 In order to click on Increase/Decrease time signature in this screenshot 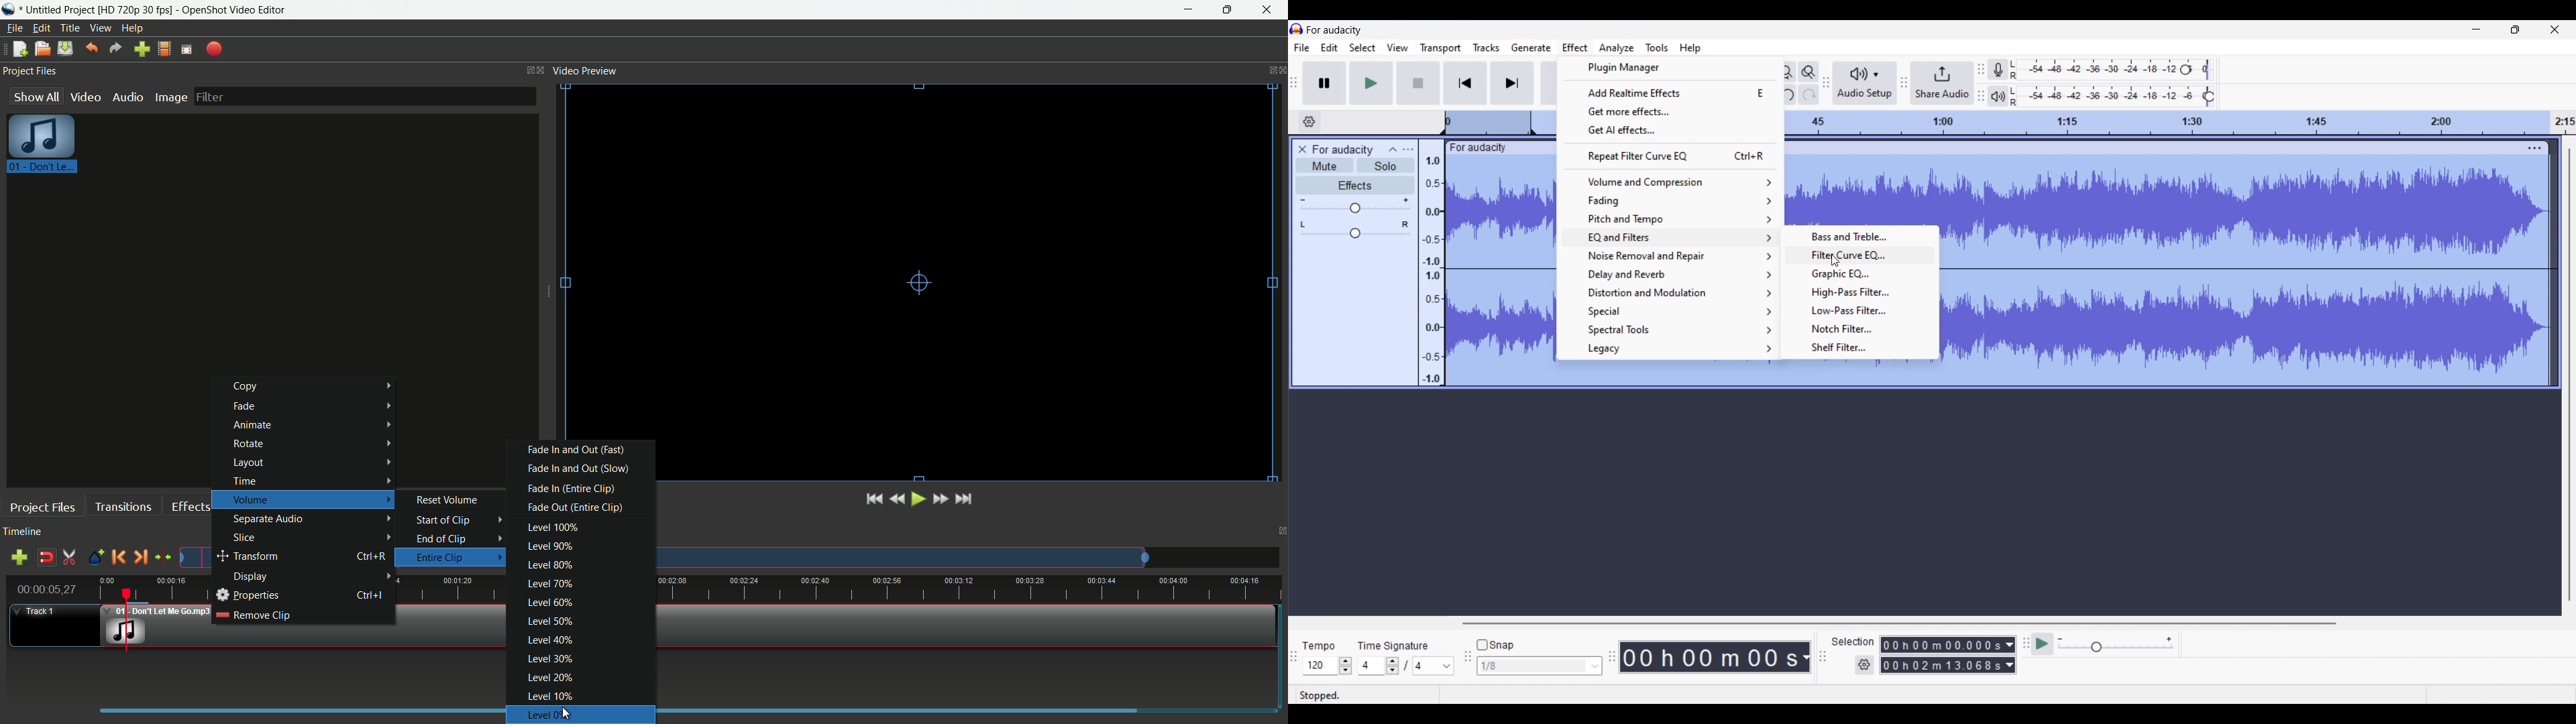, I will do `click(1393, 666)`.